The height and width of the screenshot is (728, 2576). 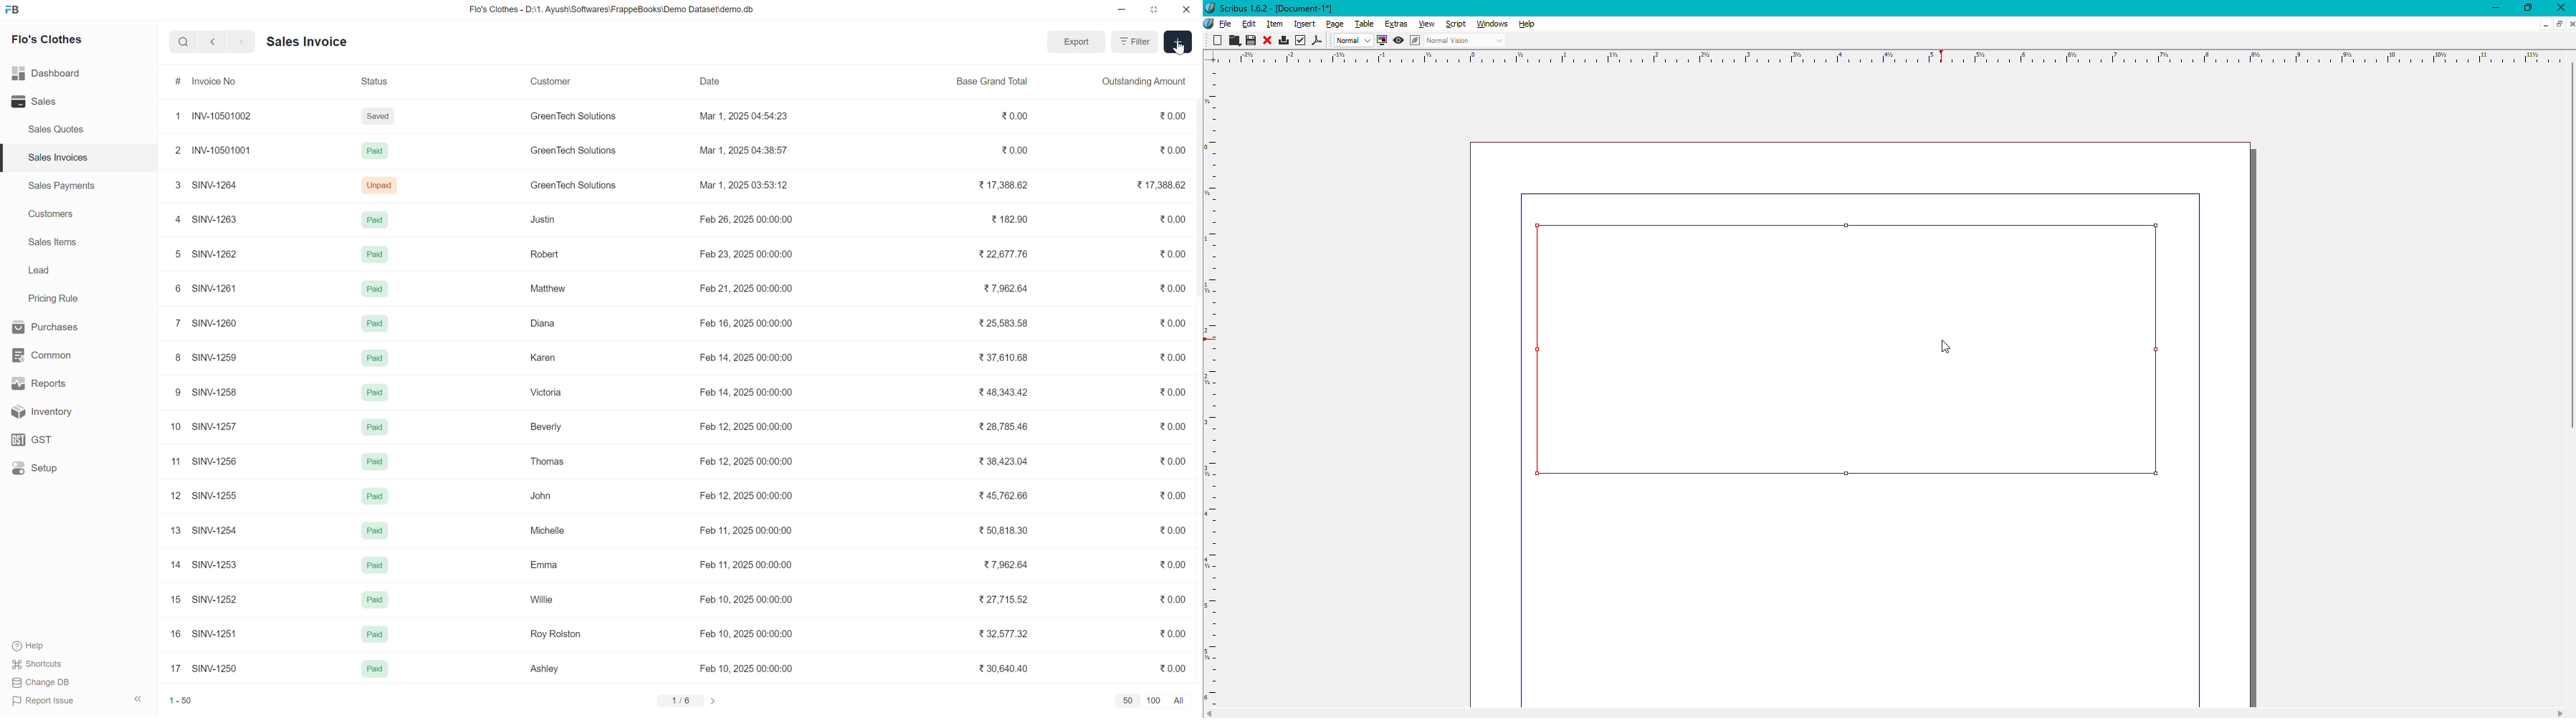 I want to click on Diana, so click(x=546, y=324).